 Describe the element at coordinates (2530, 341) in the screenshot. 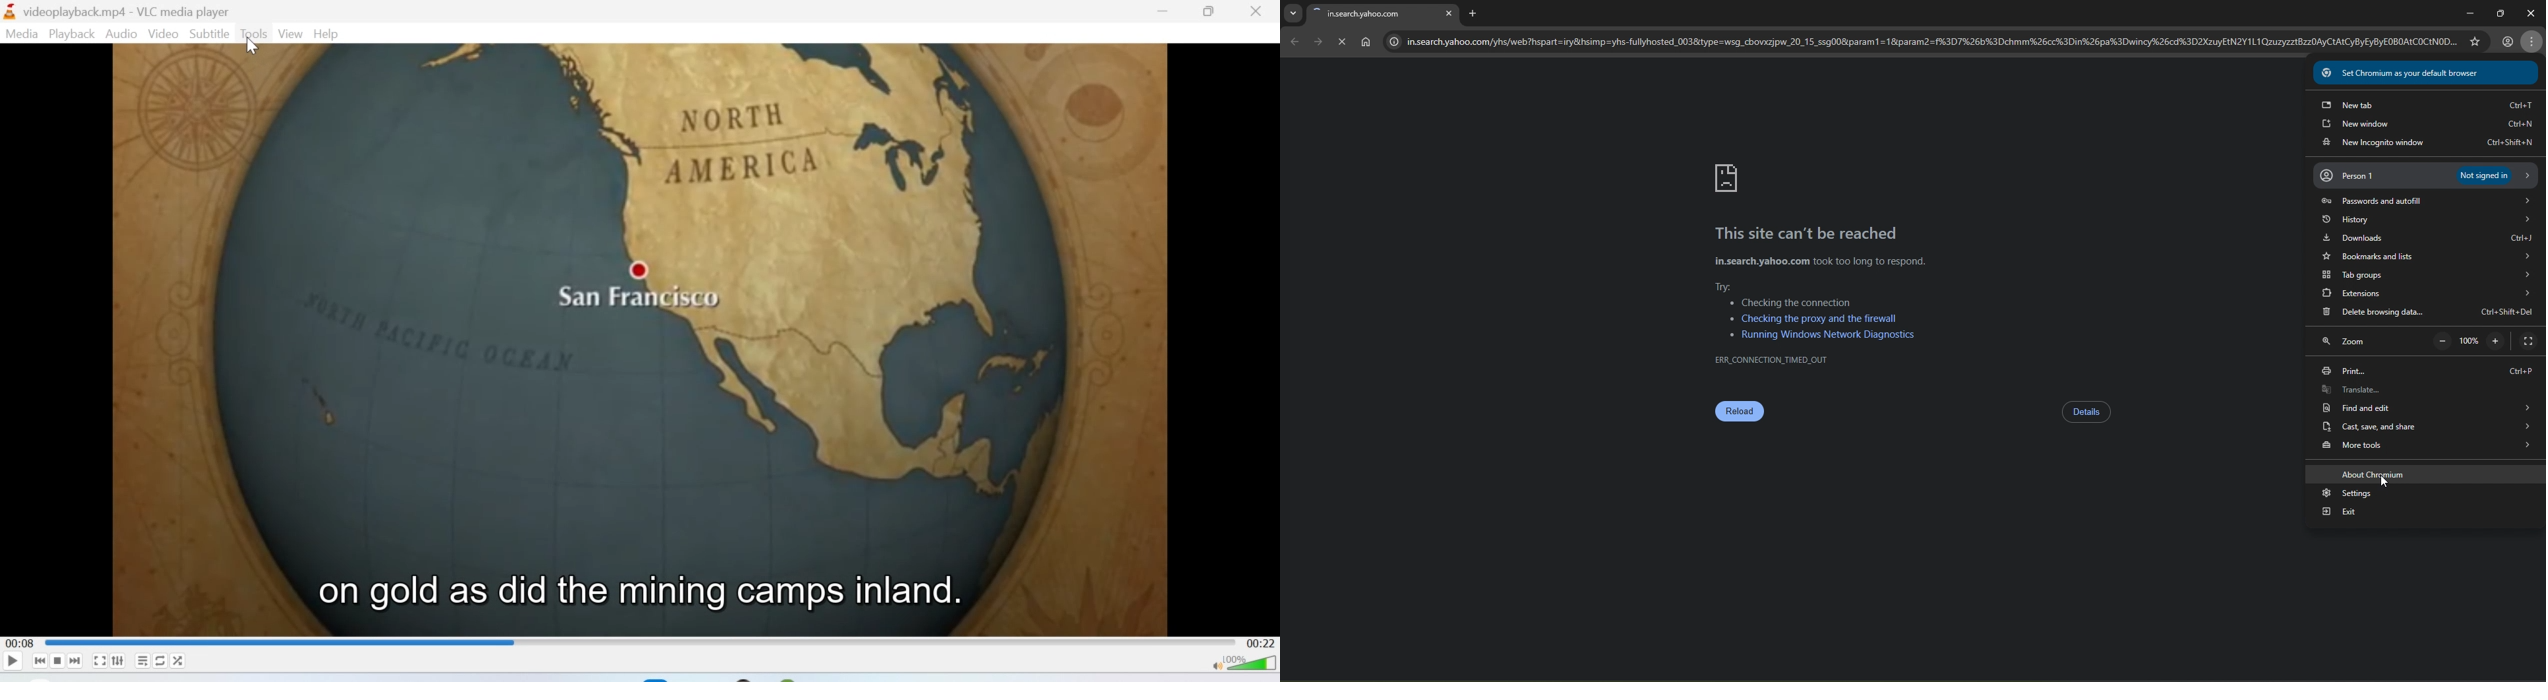

I see `full screen` at that location.